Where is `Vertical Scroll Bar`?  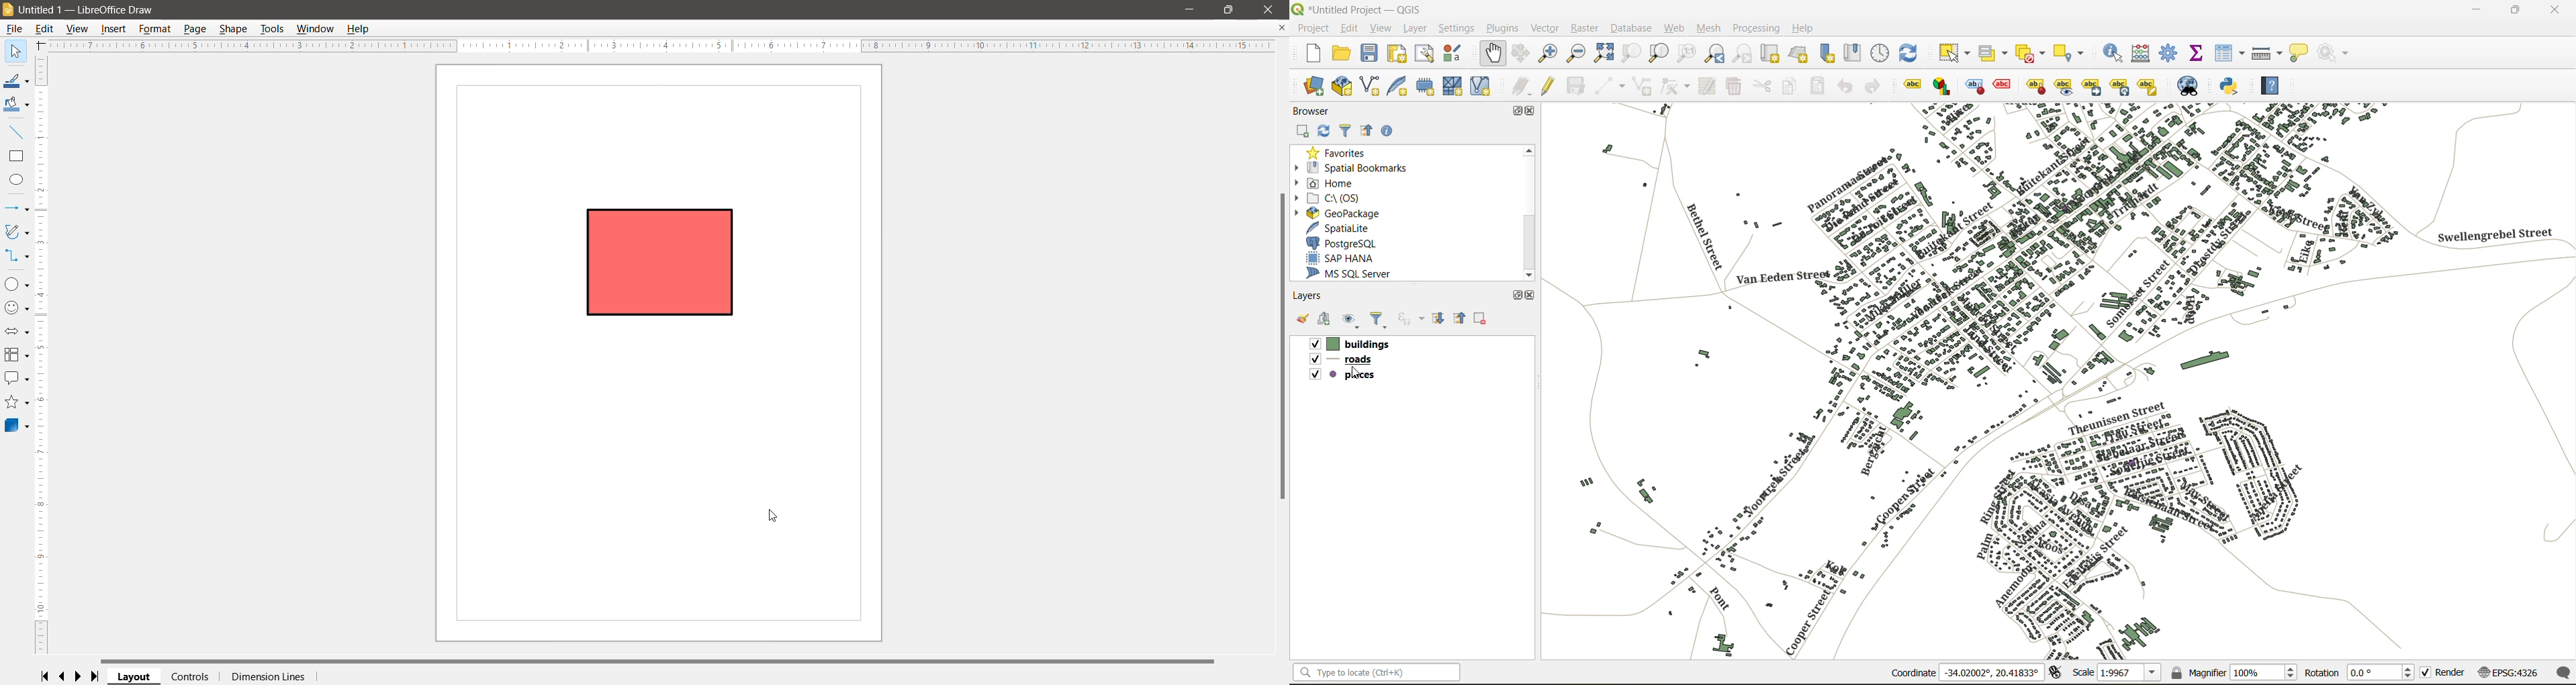 Vertical Scroll Bar is located at coordinates (1281, 347).